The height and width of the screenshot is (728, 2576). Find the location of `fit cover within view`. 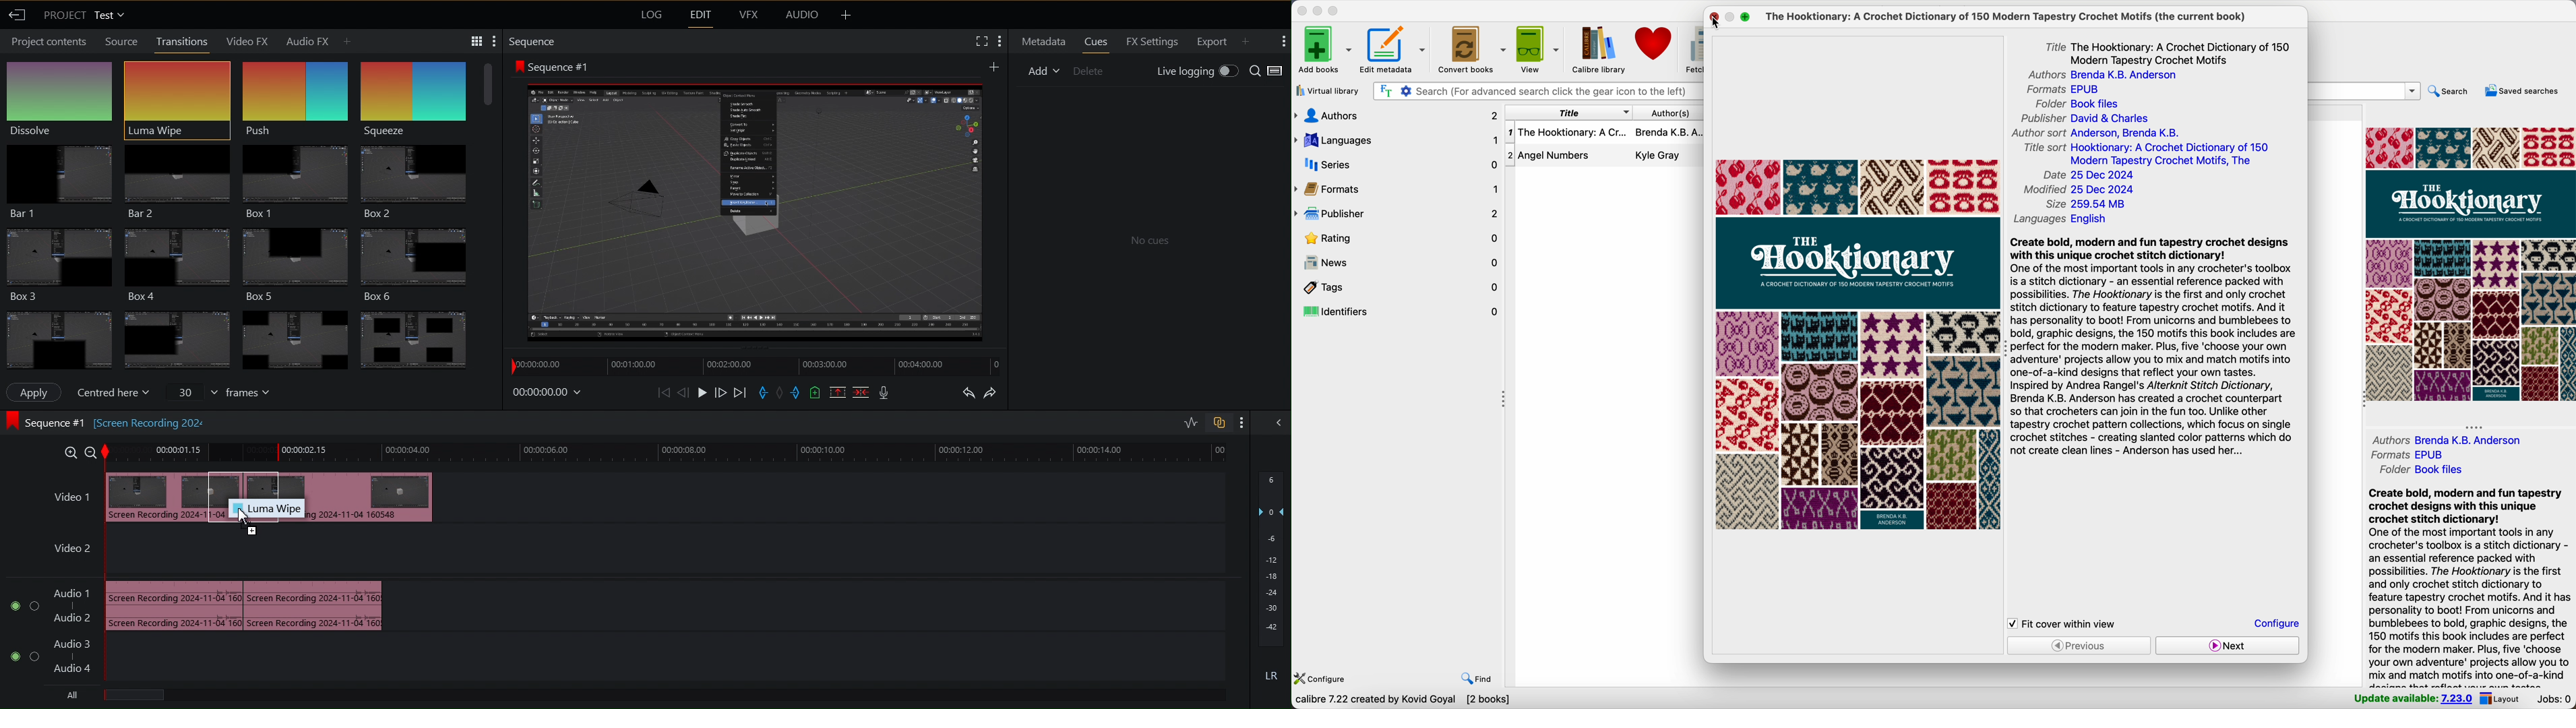

fit cover within view is located at coordinates (2062, 623).